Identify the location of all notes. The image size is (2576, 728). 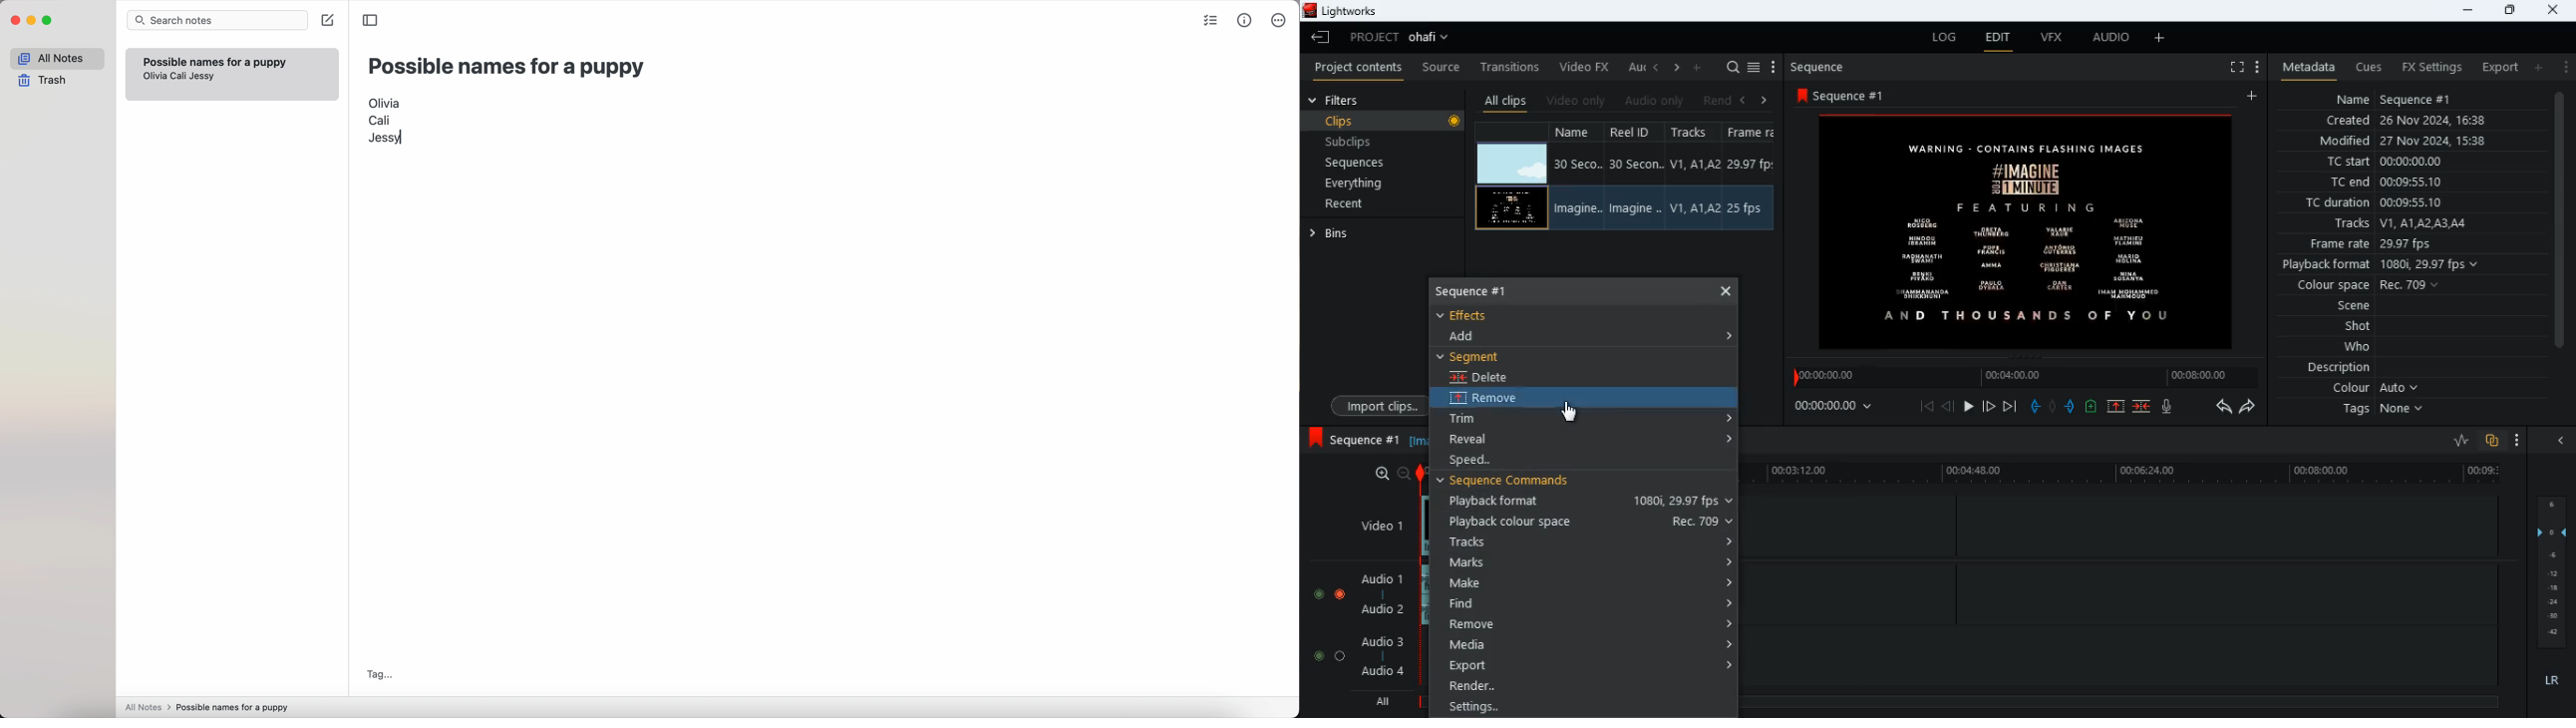
(57, 58).